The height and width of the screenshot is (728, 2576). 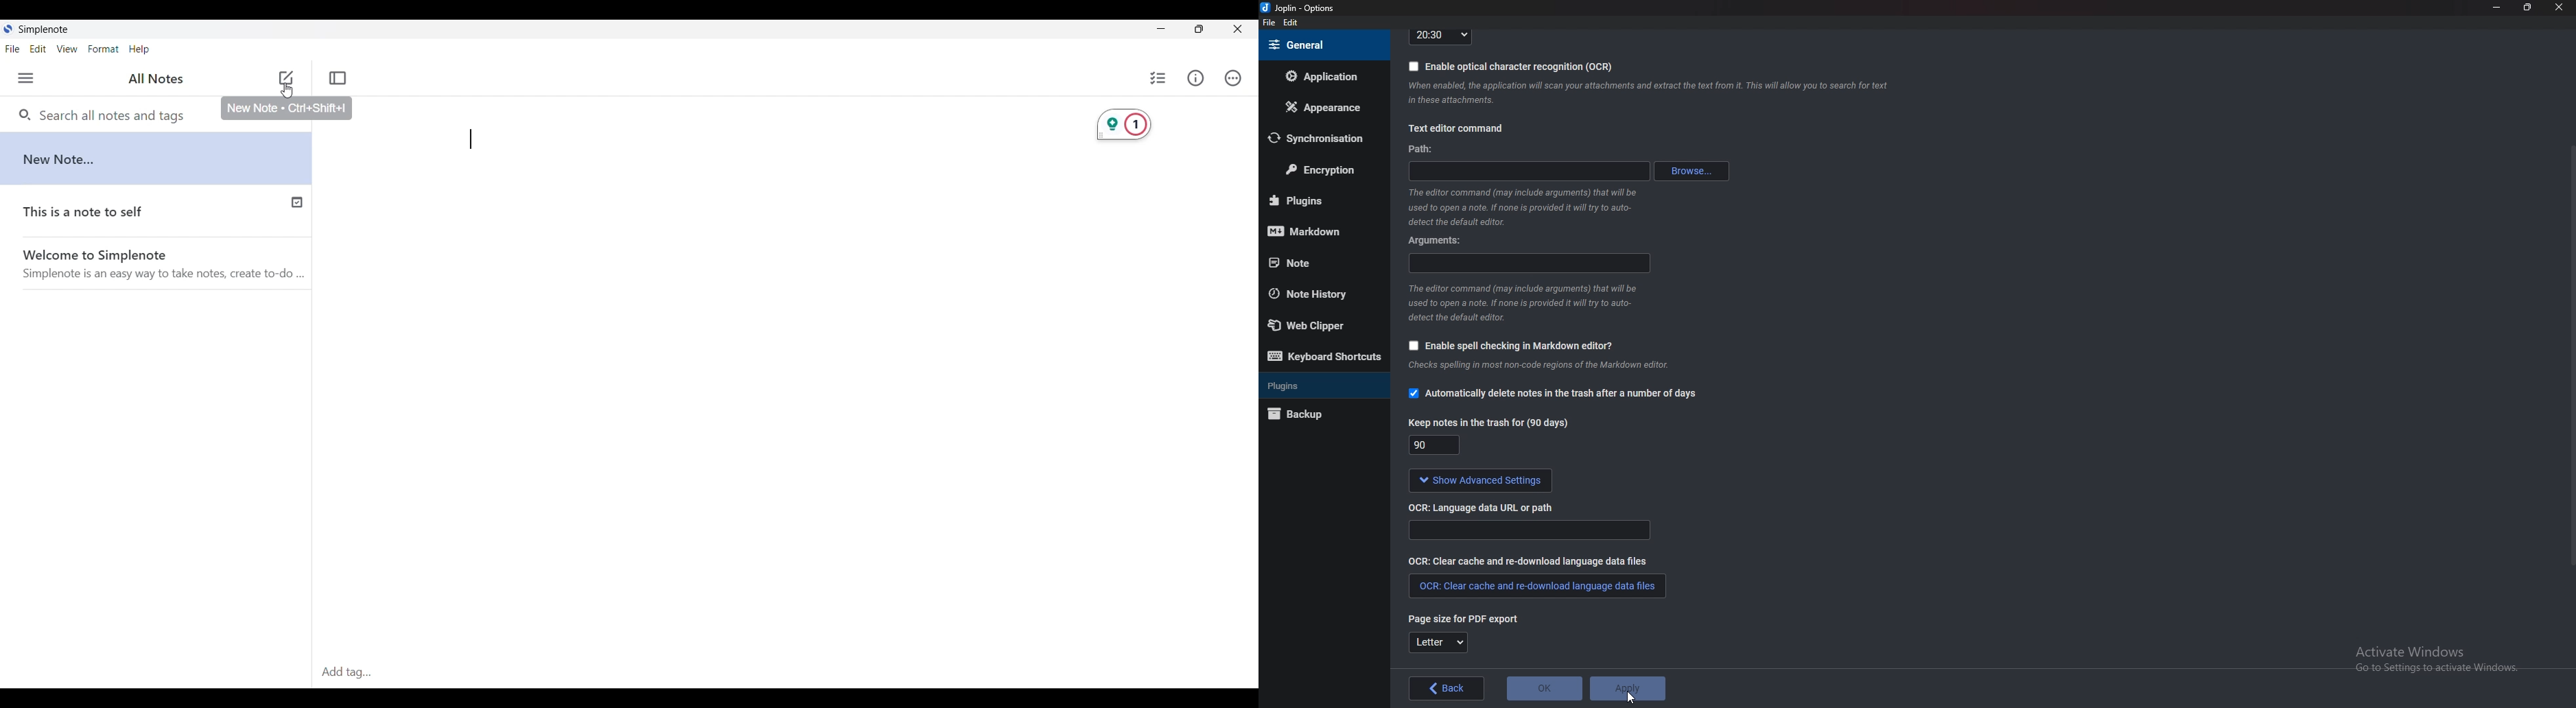 I want to click on plugins, so click(x=1318, y=200).